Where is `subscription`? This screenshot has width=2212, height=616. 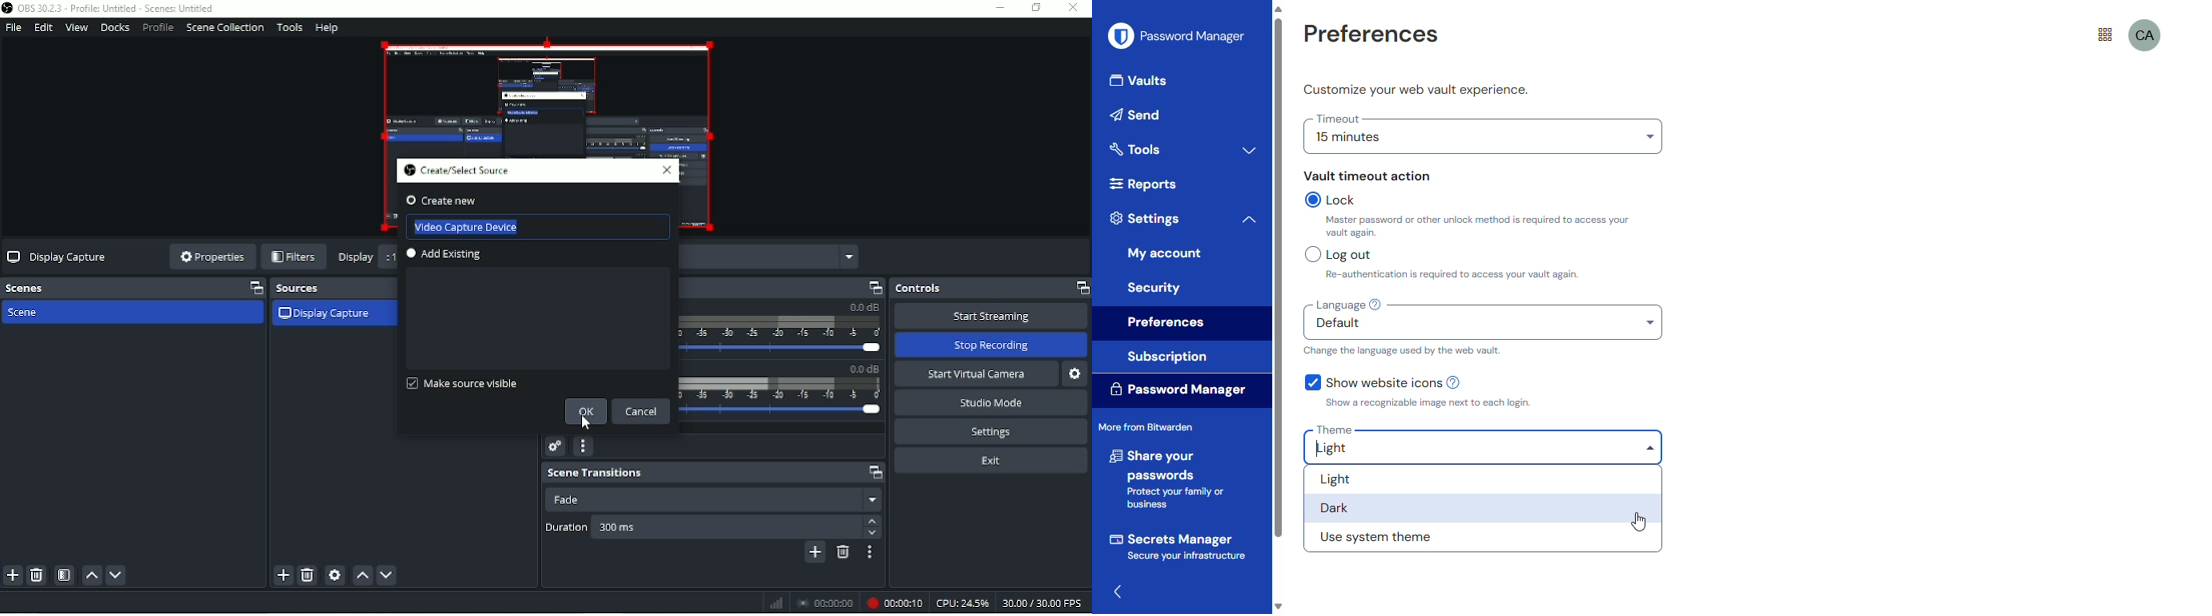 subscription is located at coordinates (1168, 357).